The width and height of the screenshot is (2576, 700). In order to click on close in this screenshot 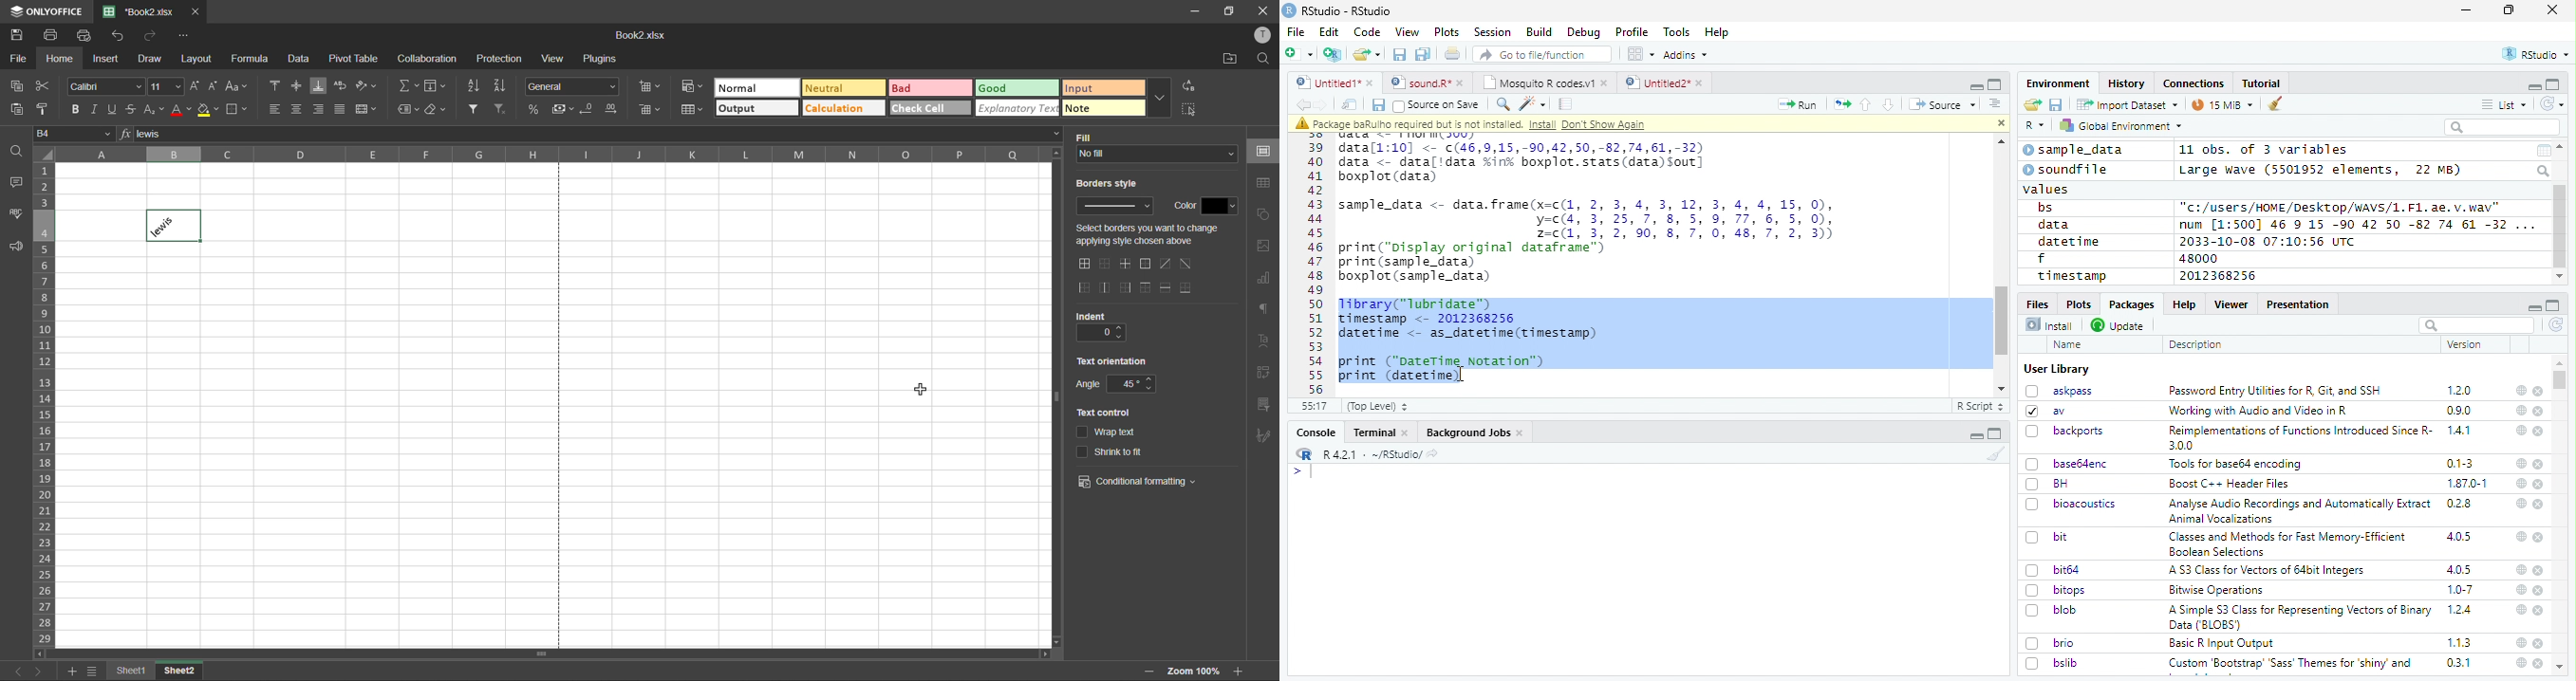, I will do `click(2538, 464)`.